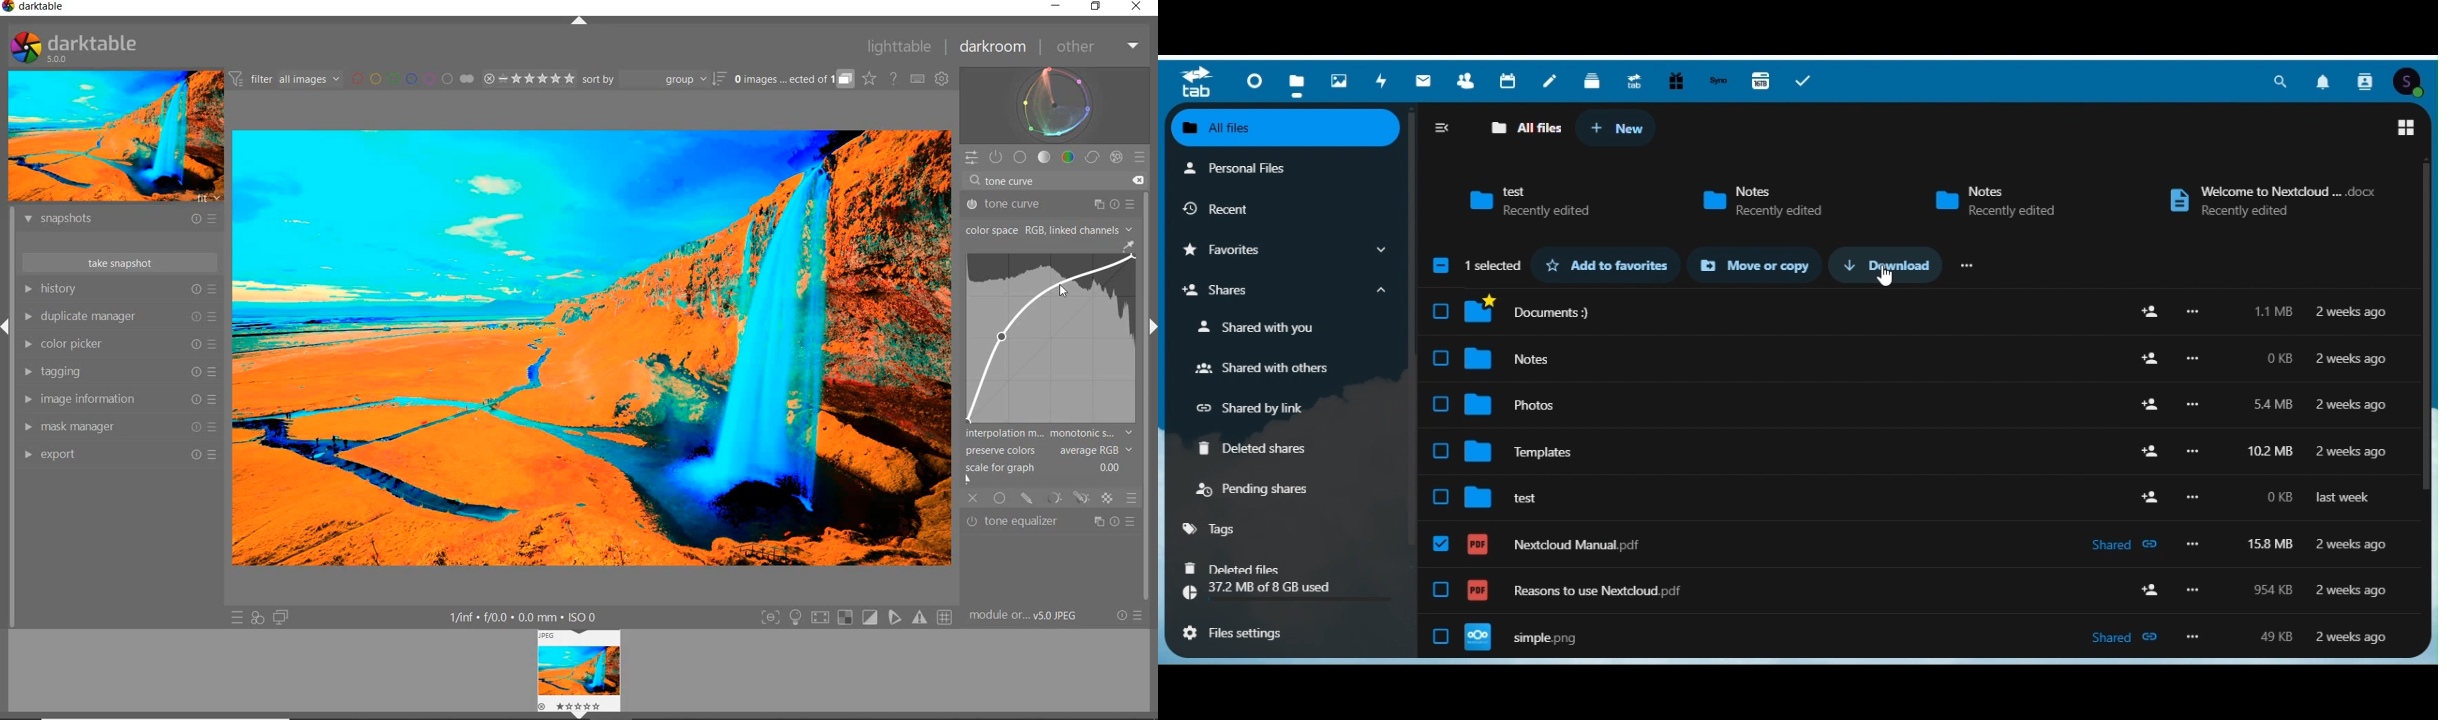  What do you see at coordinates (1508, 80) in the screenshot?
I see `Calendar` at bounding box center [1508, 80].